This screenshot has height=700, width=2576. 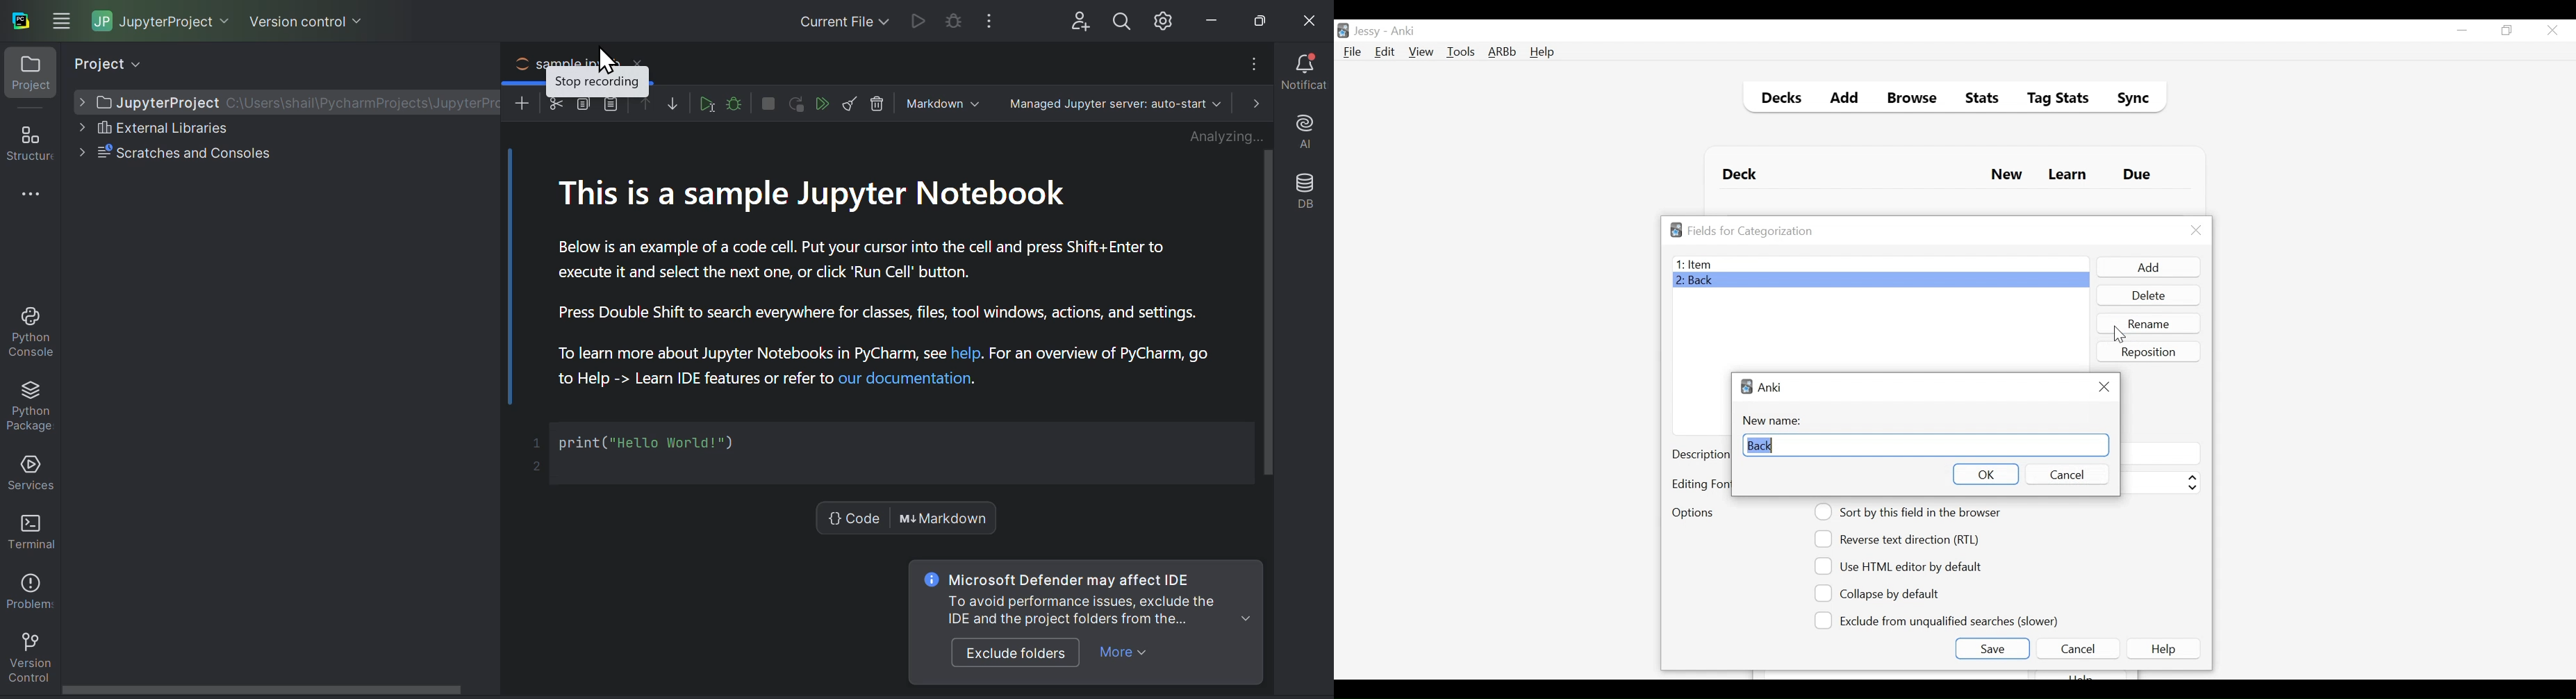 I want to click on Anki logo, so click(x=1747, y=386).